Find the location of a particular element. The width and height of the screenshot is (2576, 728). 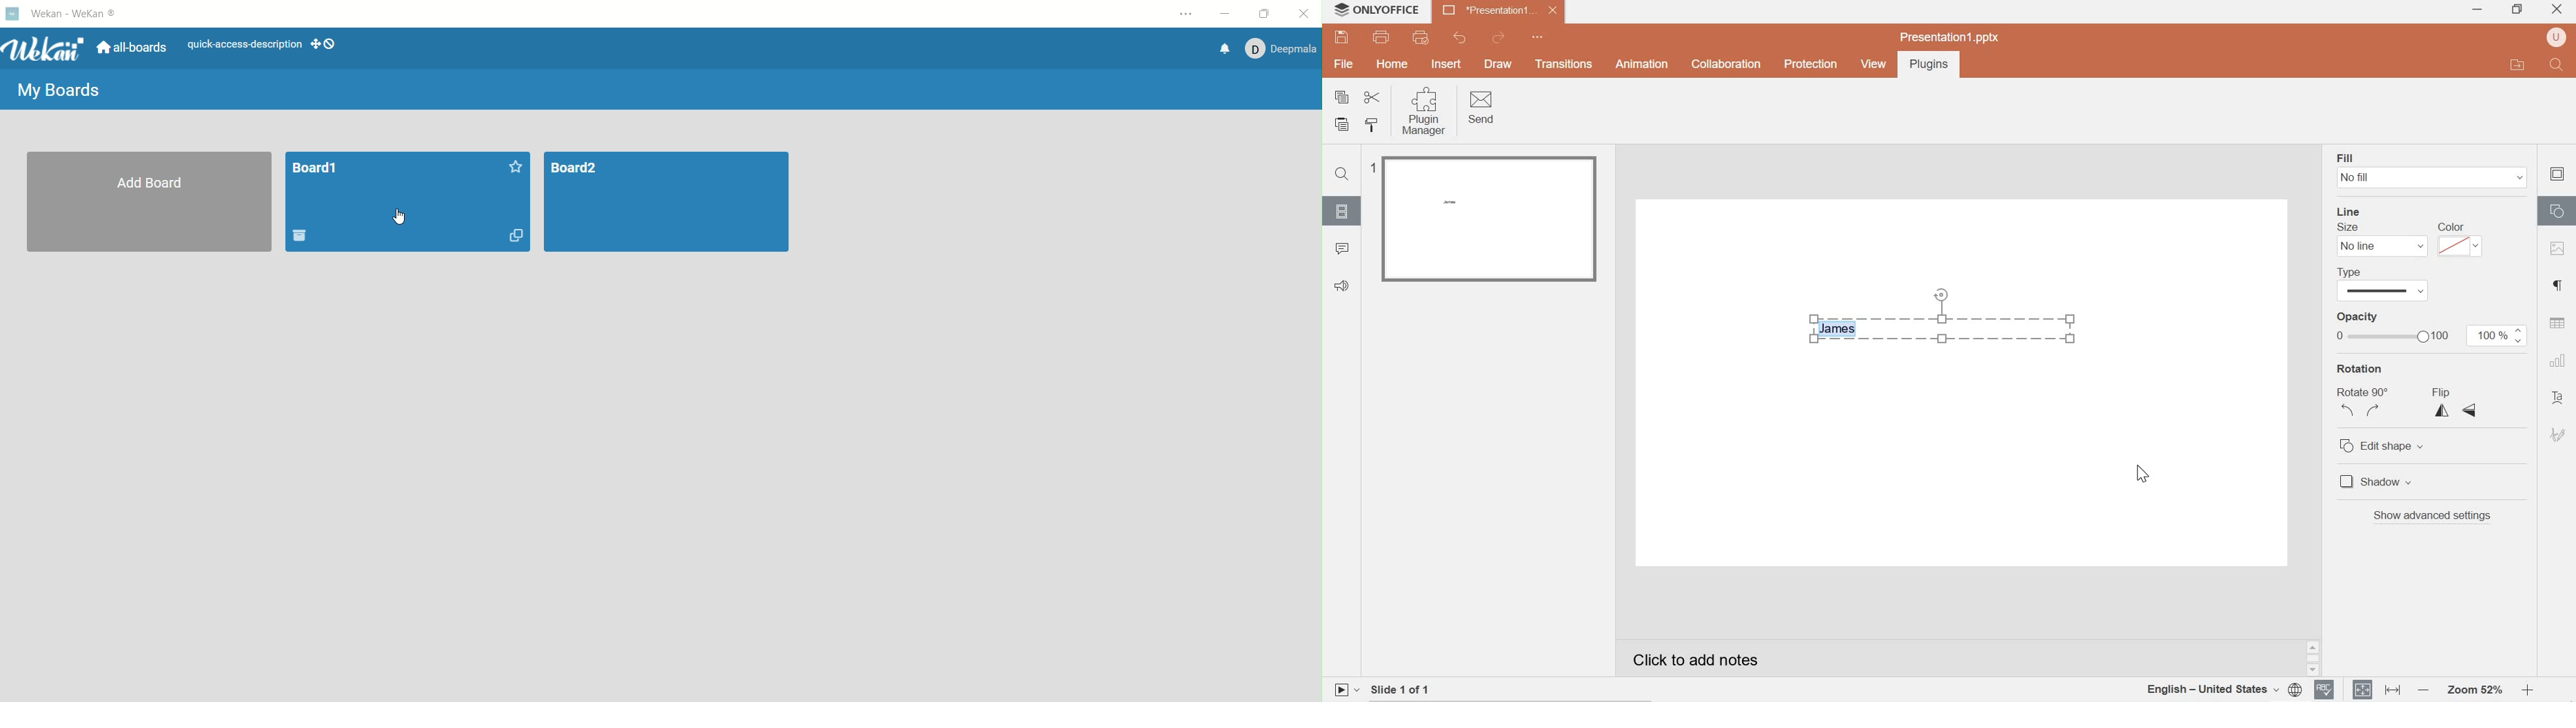

duplicate is located at coordinates (517, 237).